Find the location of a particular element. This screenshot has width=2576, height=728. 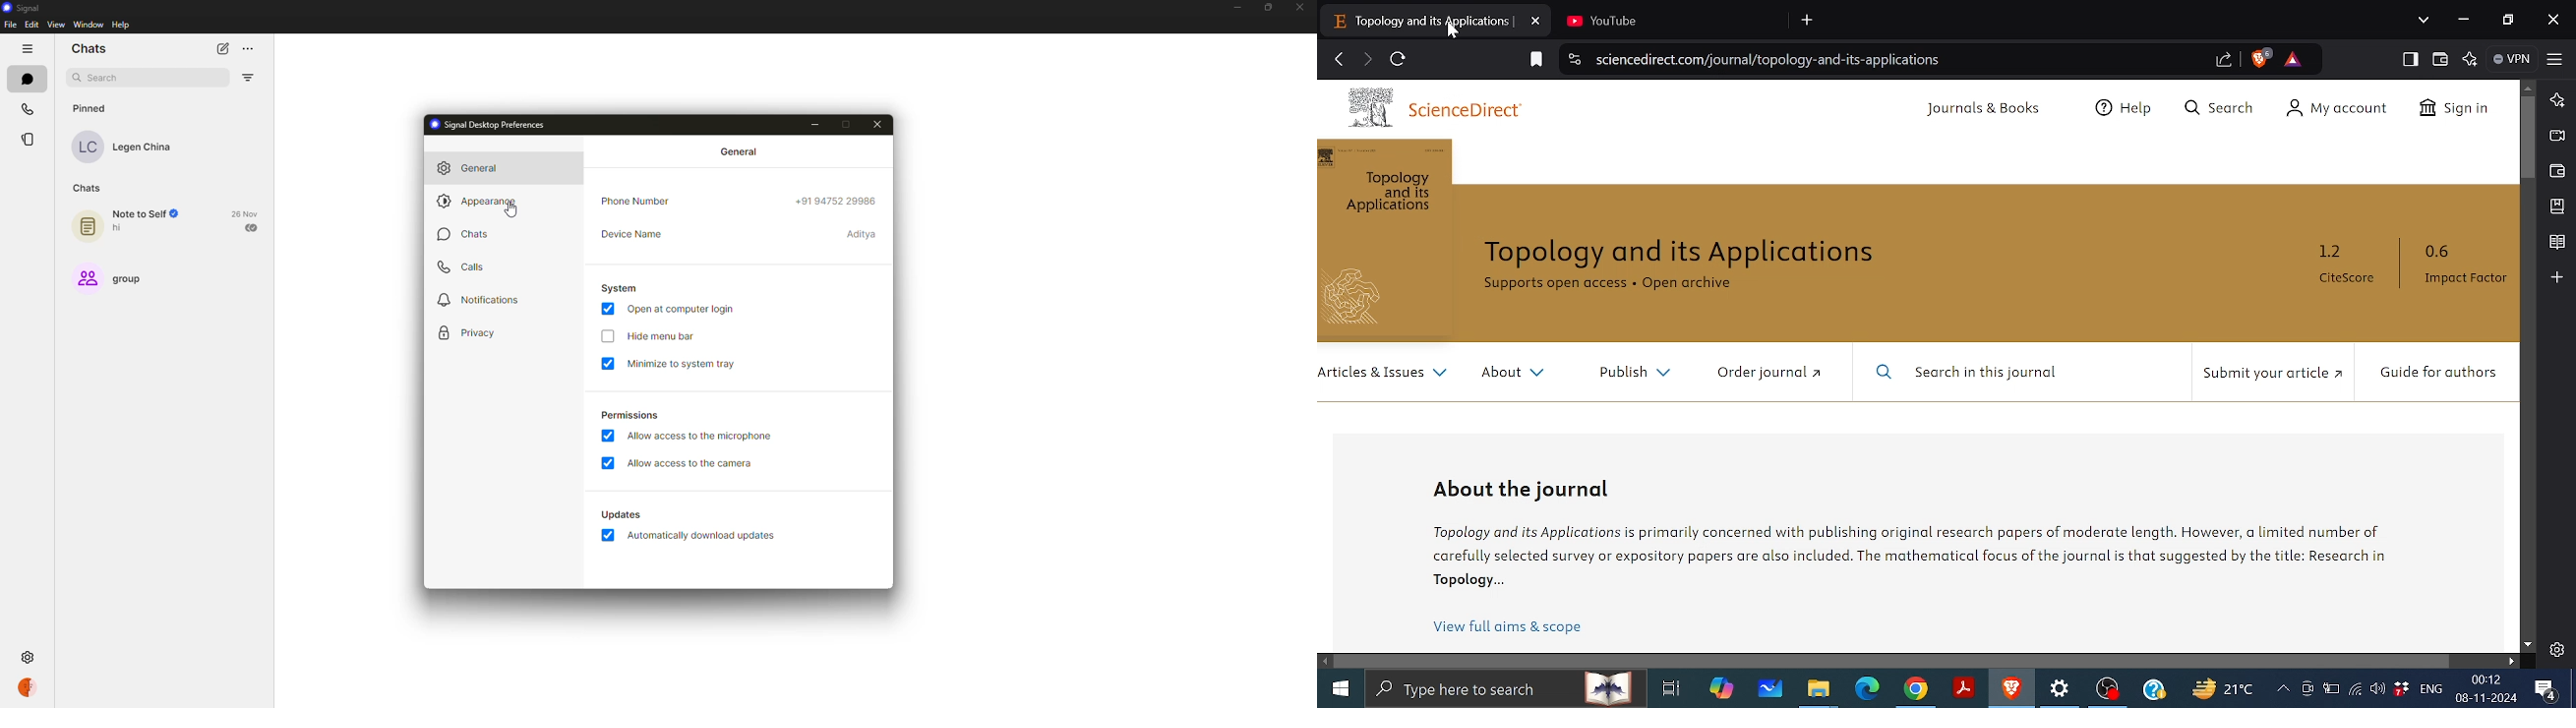

 wallet is located at coordinates (2441, 60).